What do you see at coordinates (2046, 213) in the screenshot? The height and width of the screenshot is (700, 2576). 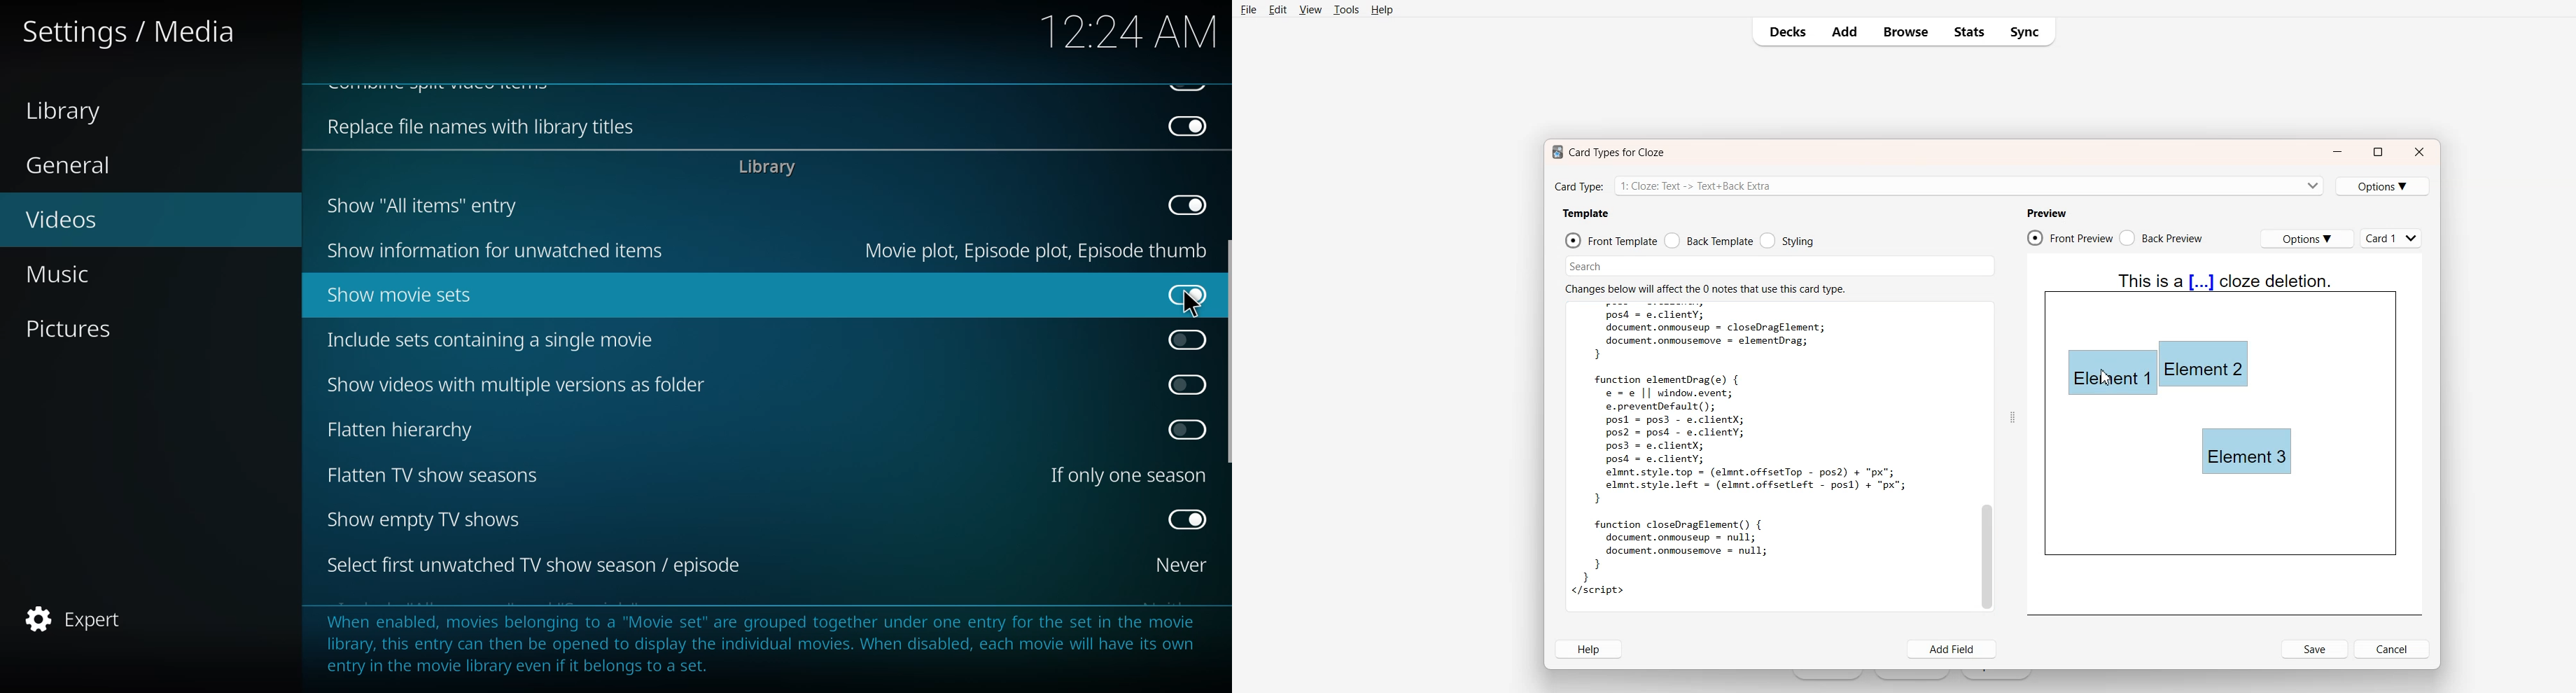 I see `Preview` at bounding box center [2046, 213].